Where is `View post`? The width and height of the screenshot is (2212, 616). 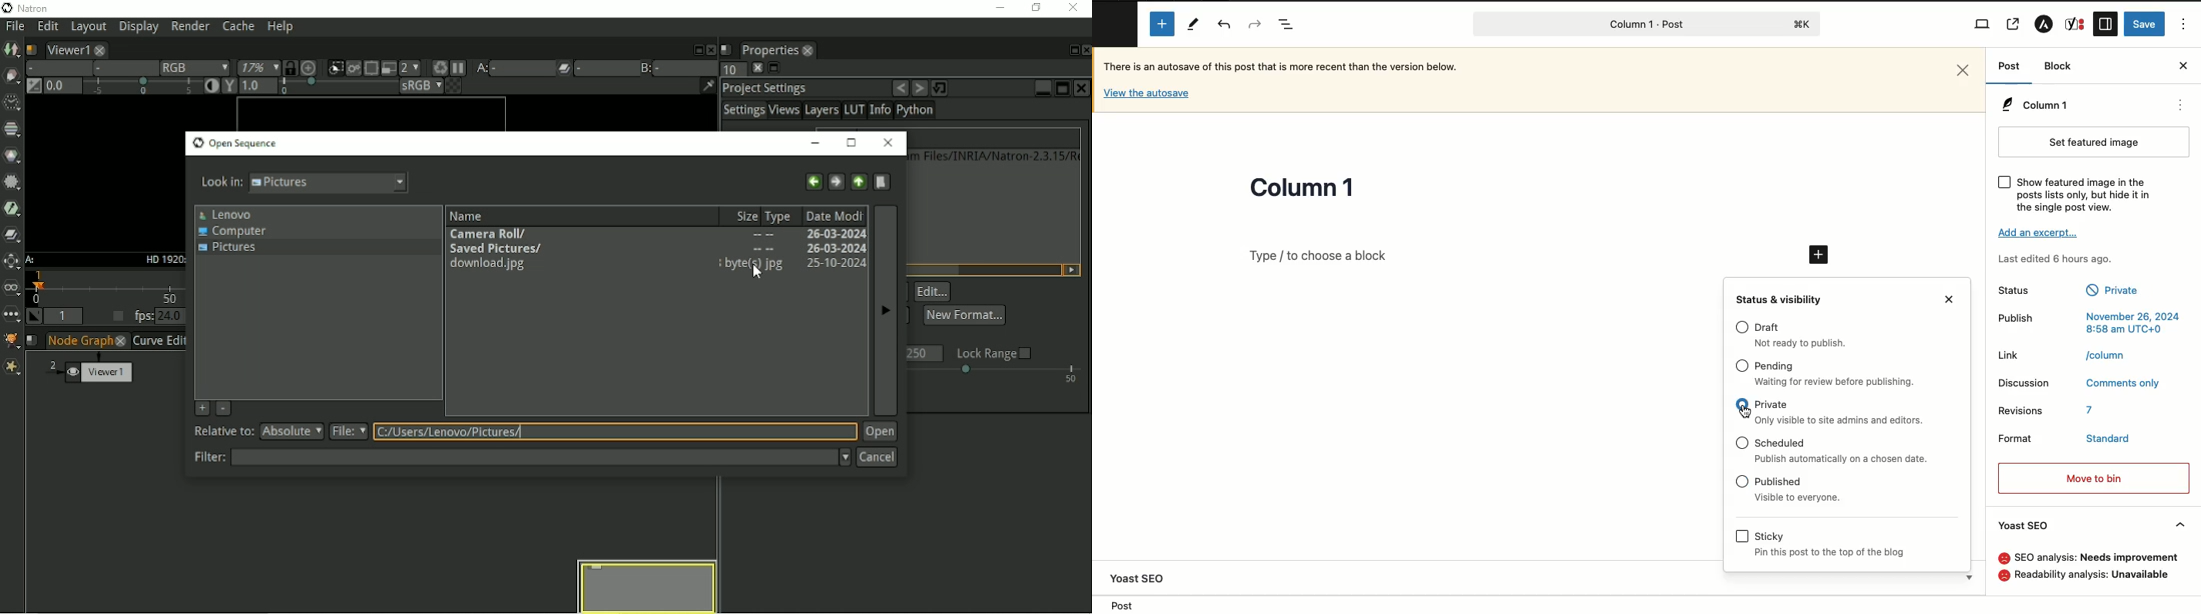 View post is located at coordinates (2014, 25).